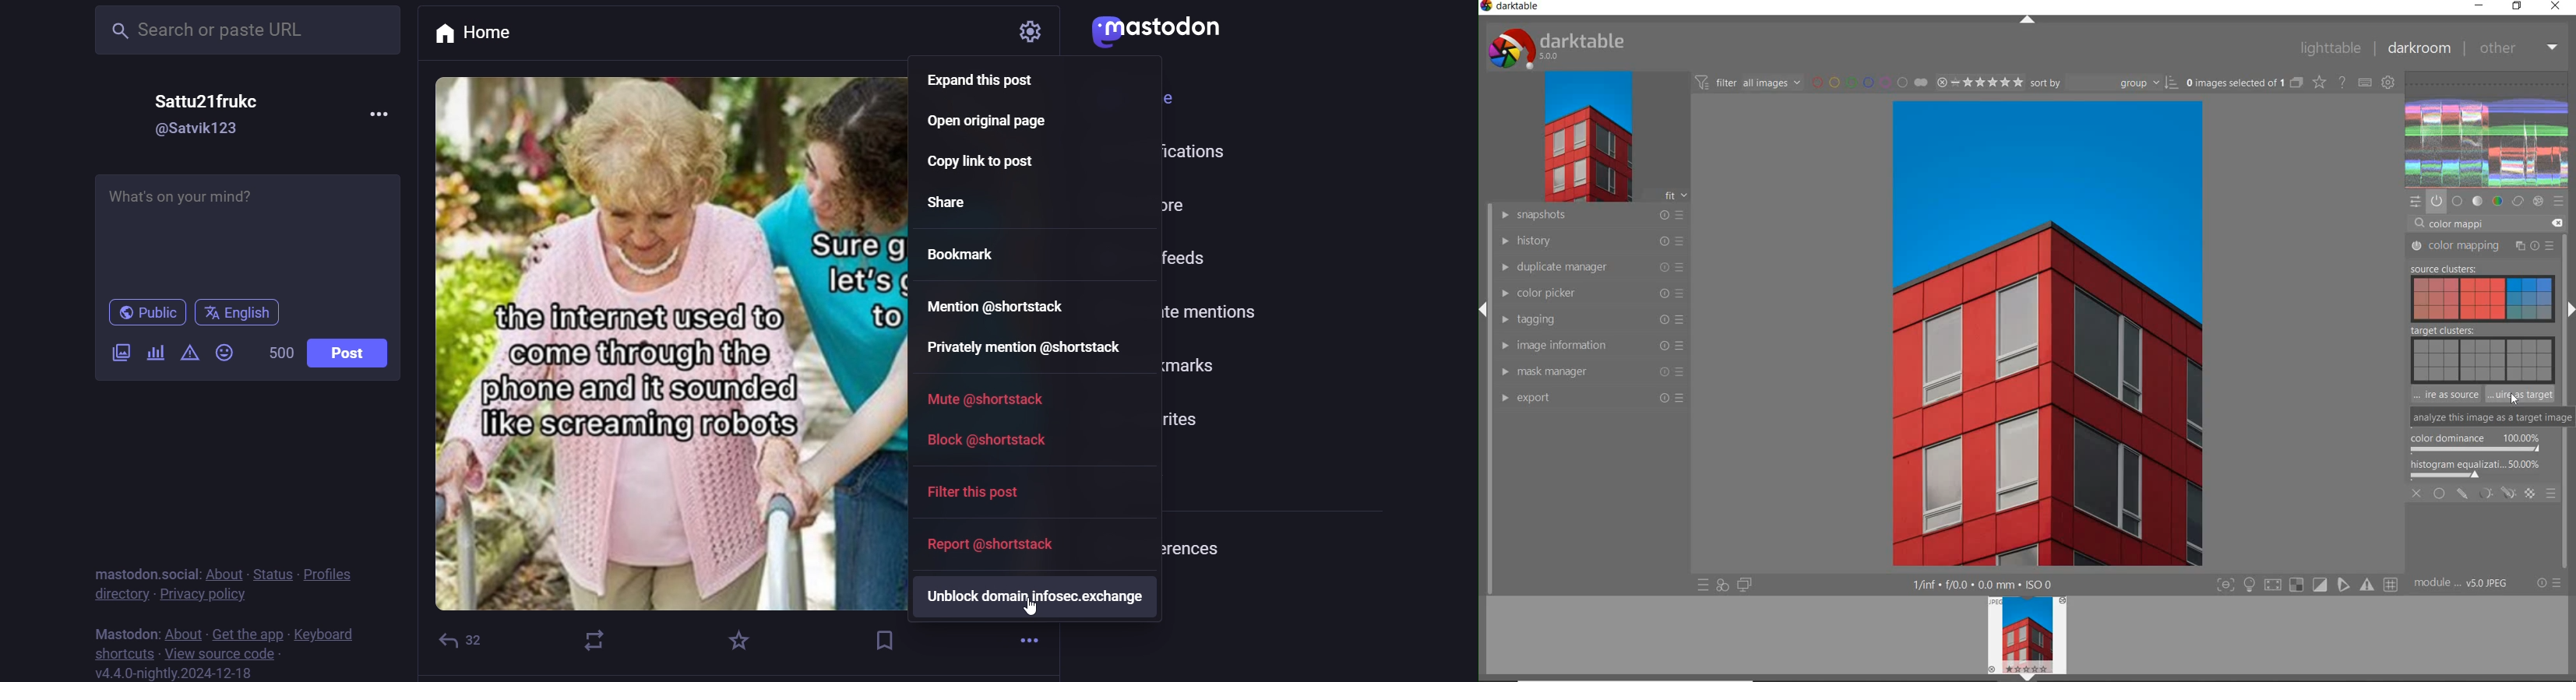  I want to click on define keyboard shortcut, so click(2365, 82).